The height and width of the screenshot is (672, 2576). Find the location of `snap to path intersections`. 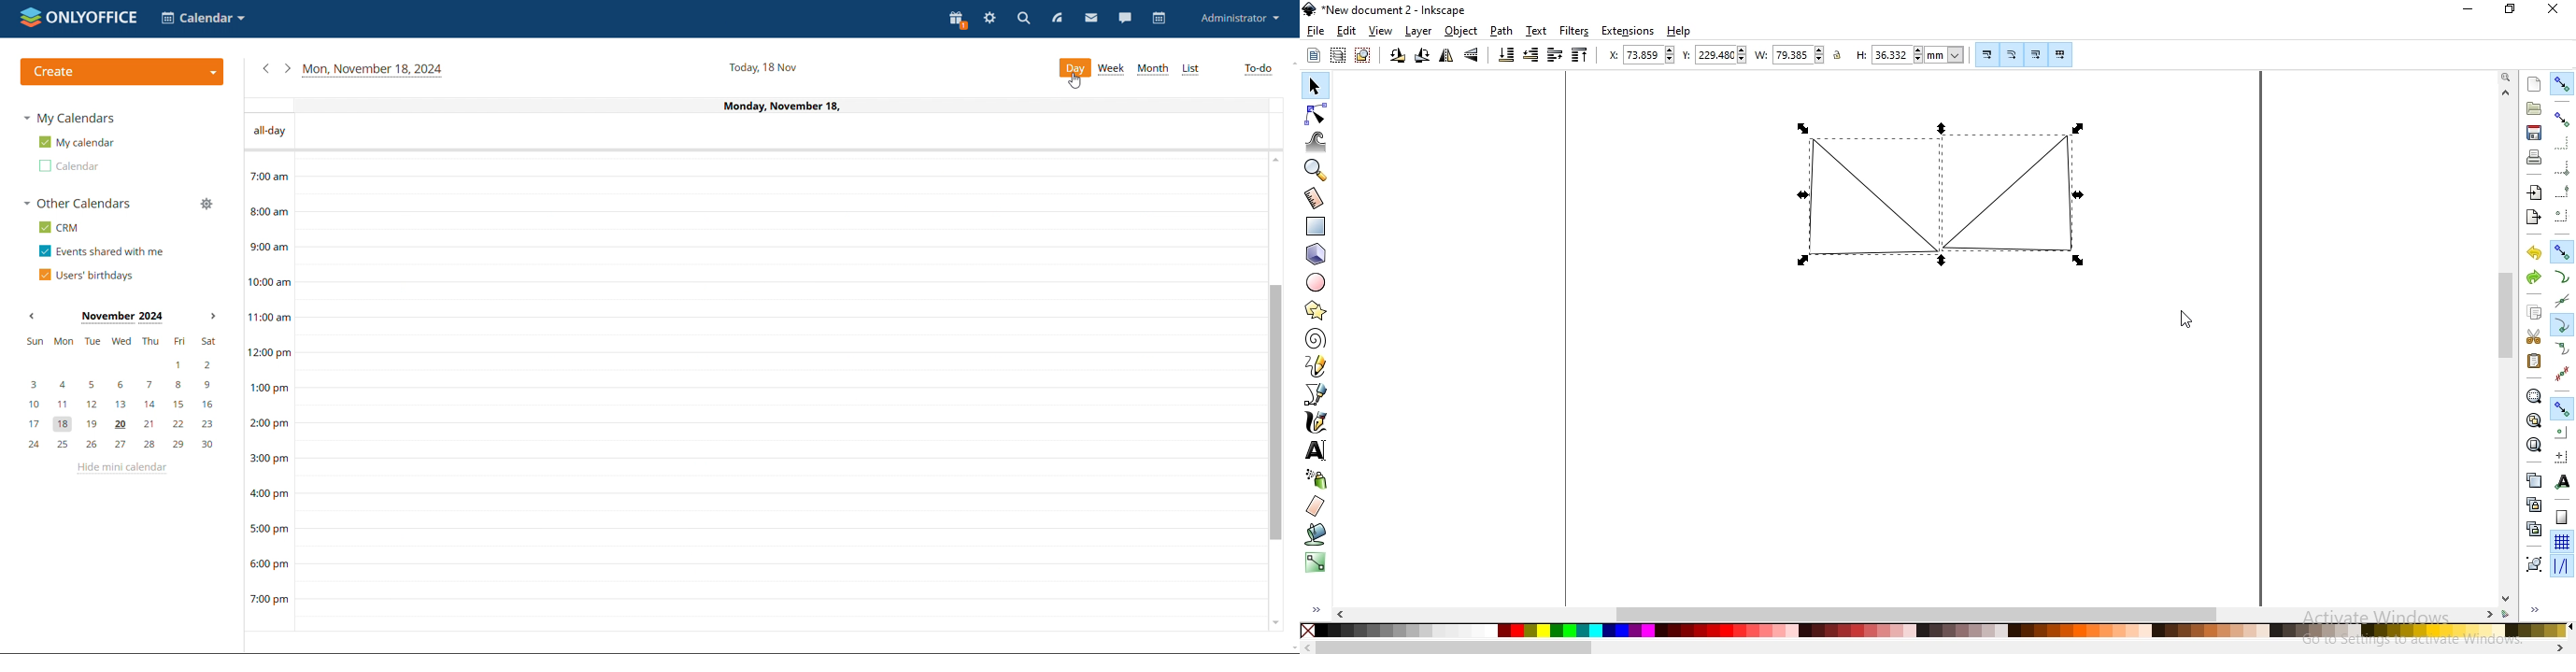

snap to path intersections is located at coordinates (2561, 298).